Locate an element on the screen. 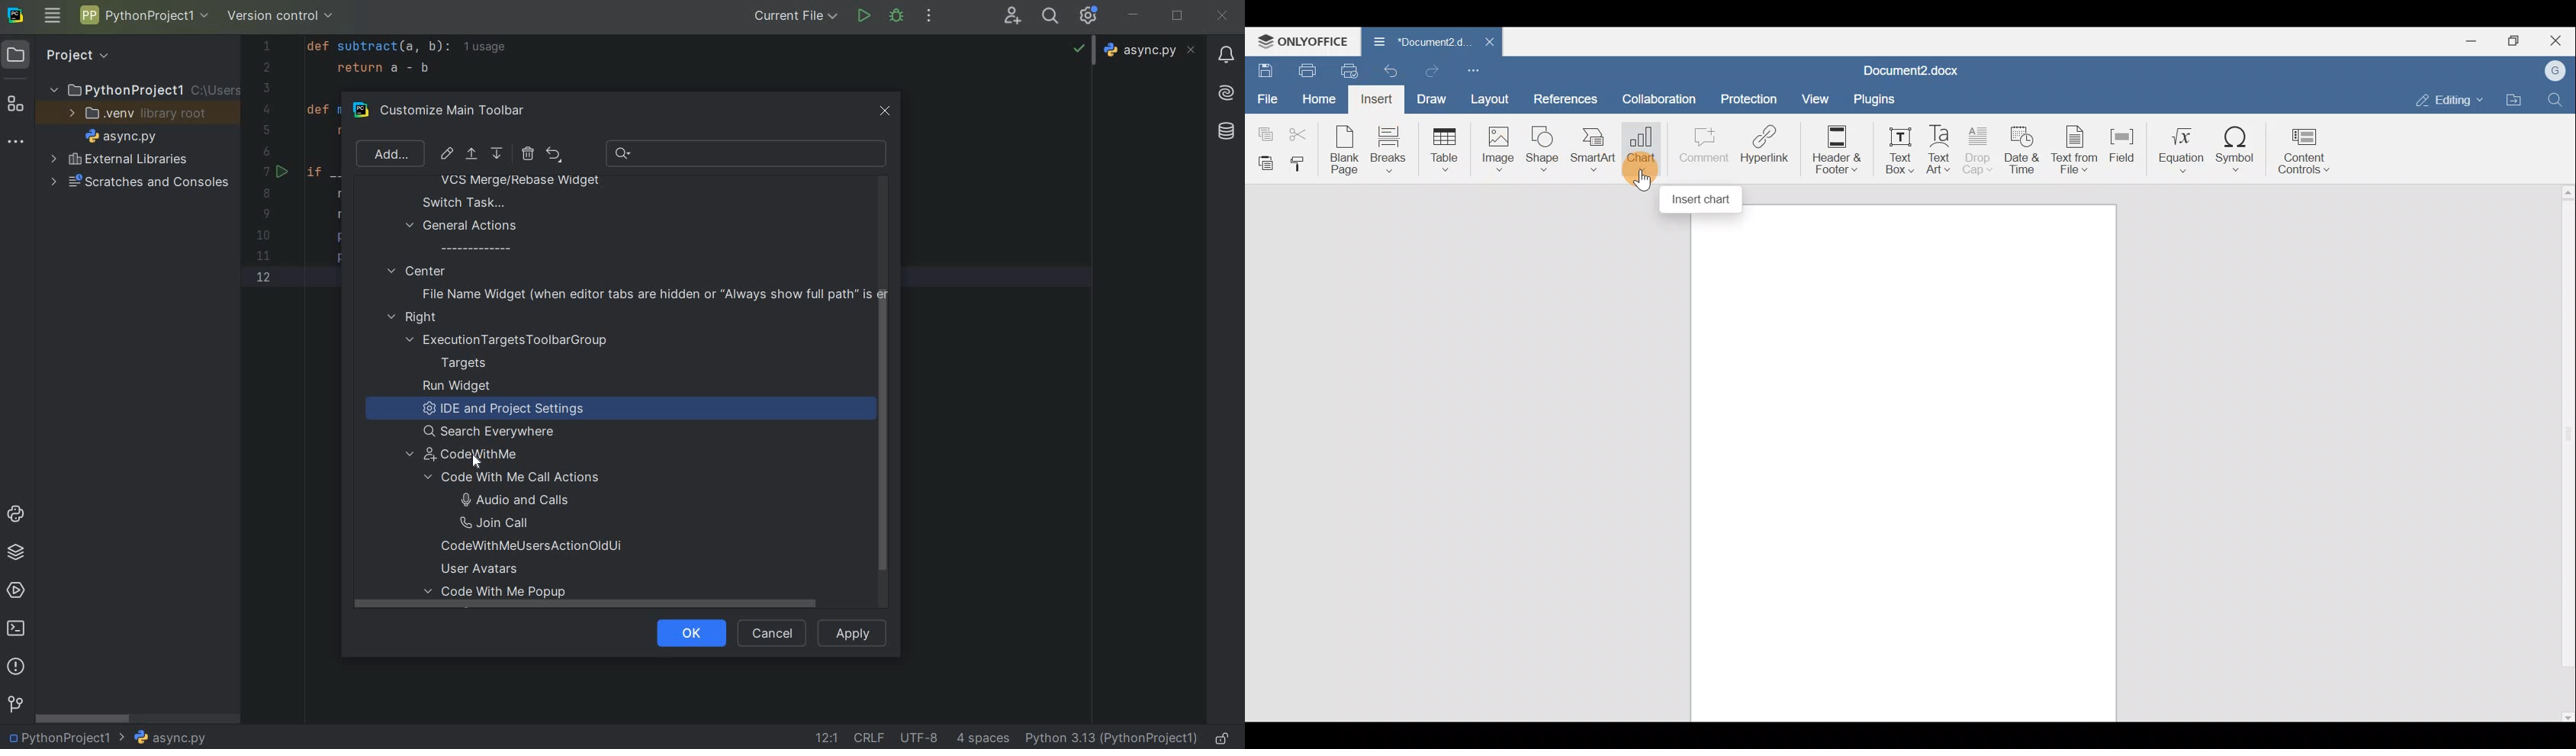 This screenshot has height=756, width=2576. Draw is located at coordinates (1433, 101).